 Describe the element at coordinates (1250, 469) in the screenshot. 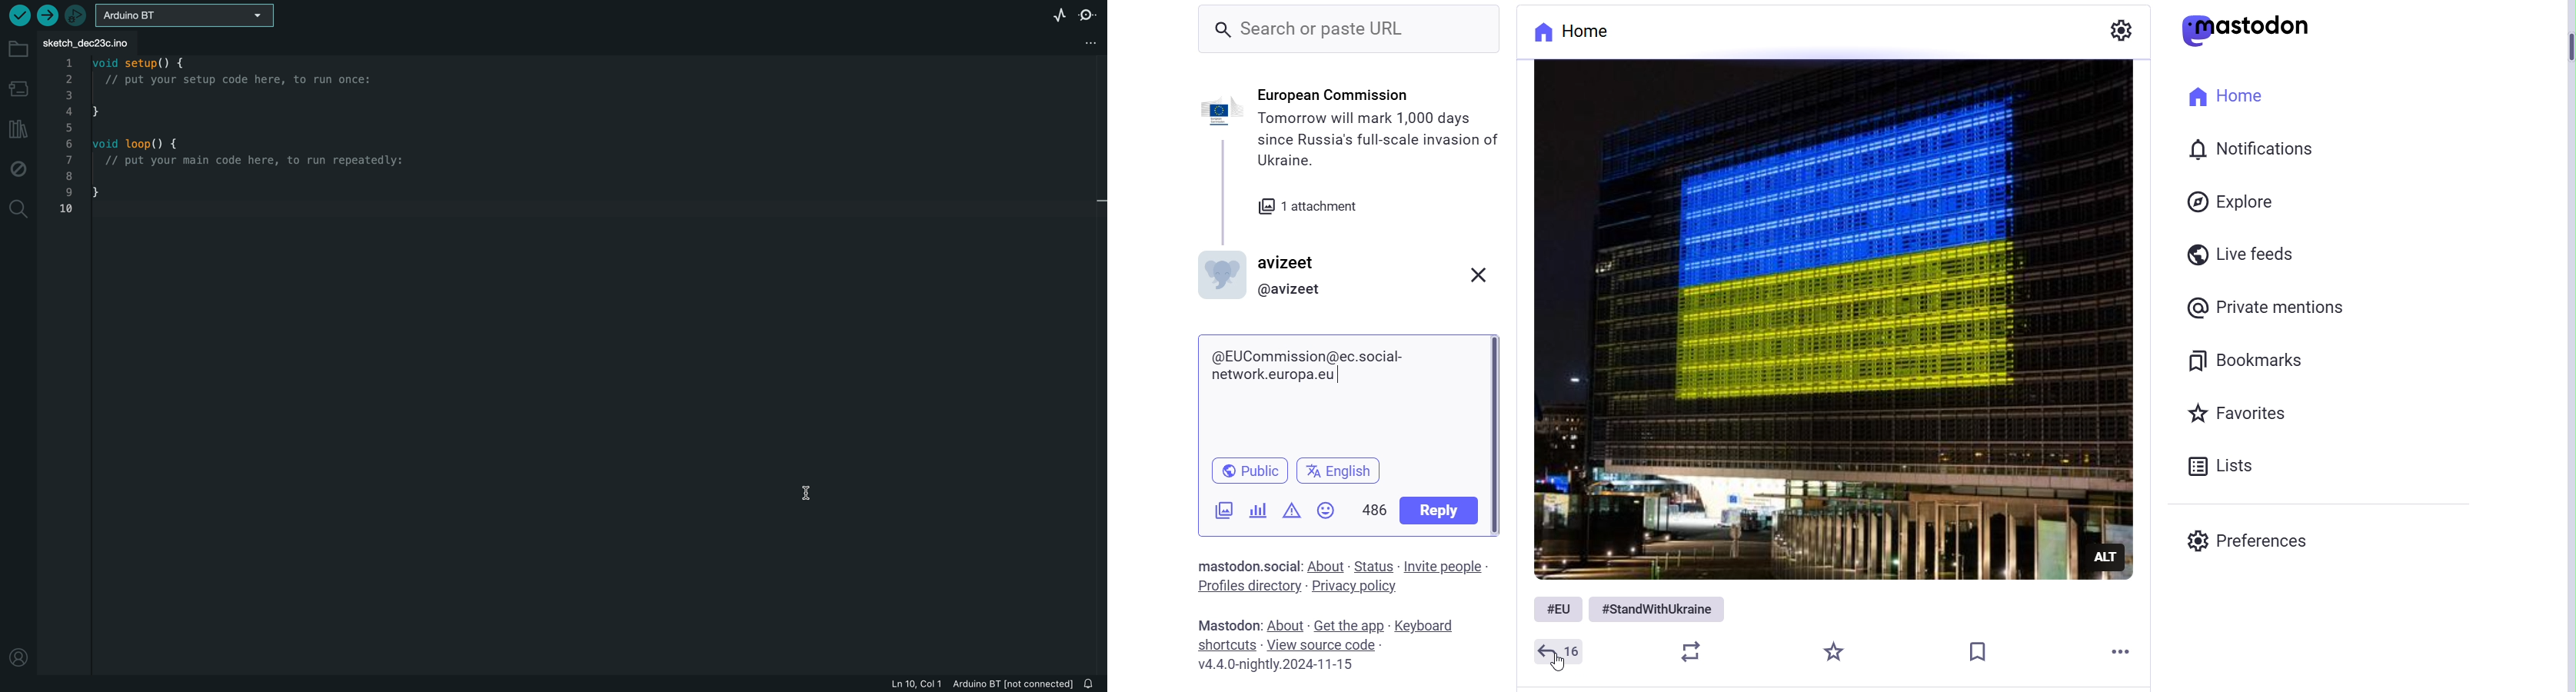

I see `Public` at that location.